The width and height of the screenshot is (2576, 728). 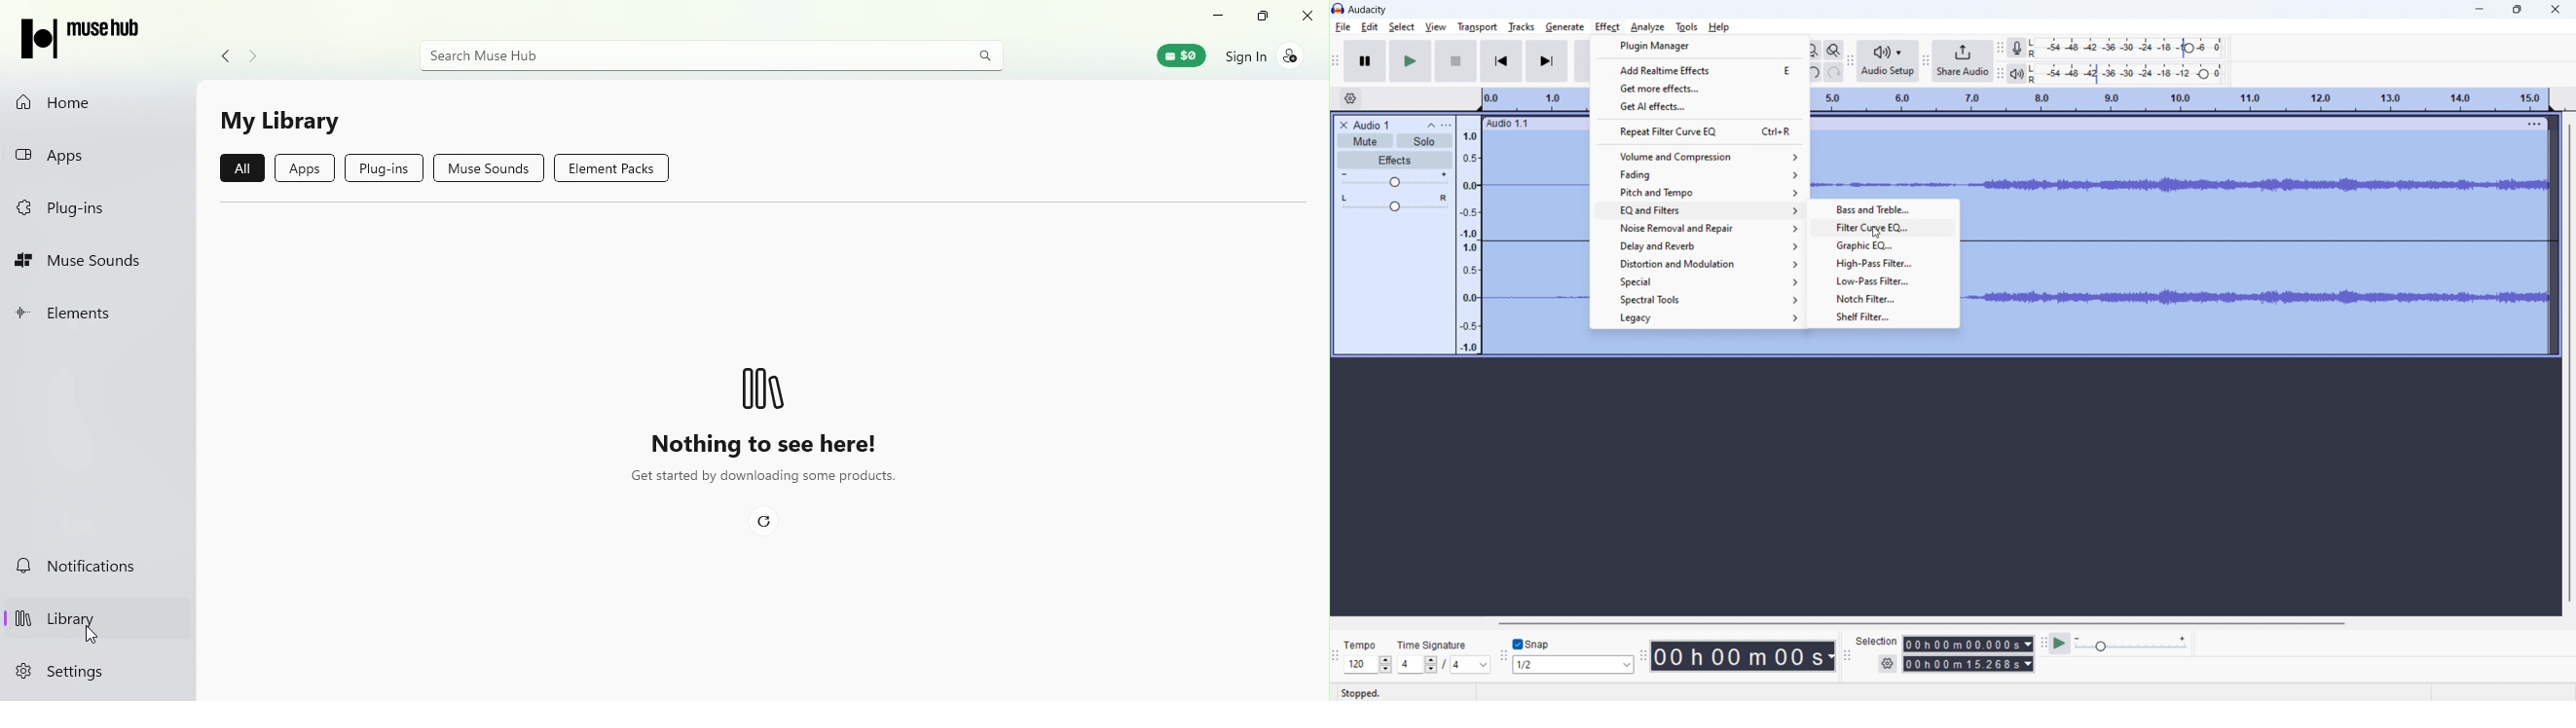 What do you see at coordinates (1701, 106) in the screenshot?
I see `get AI effects` at bounding box center [1701, 106].